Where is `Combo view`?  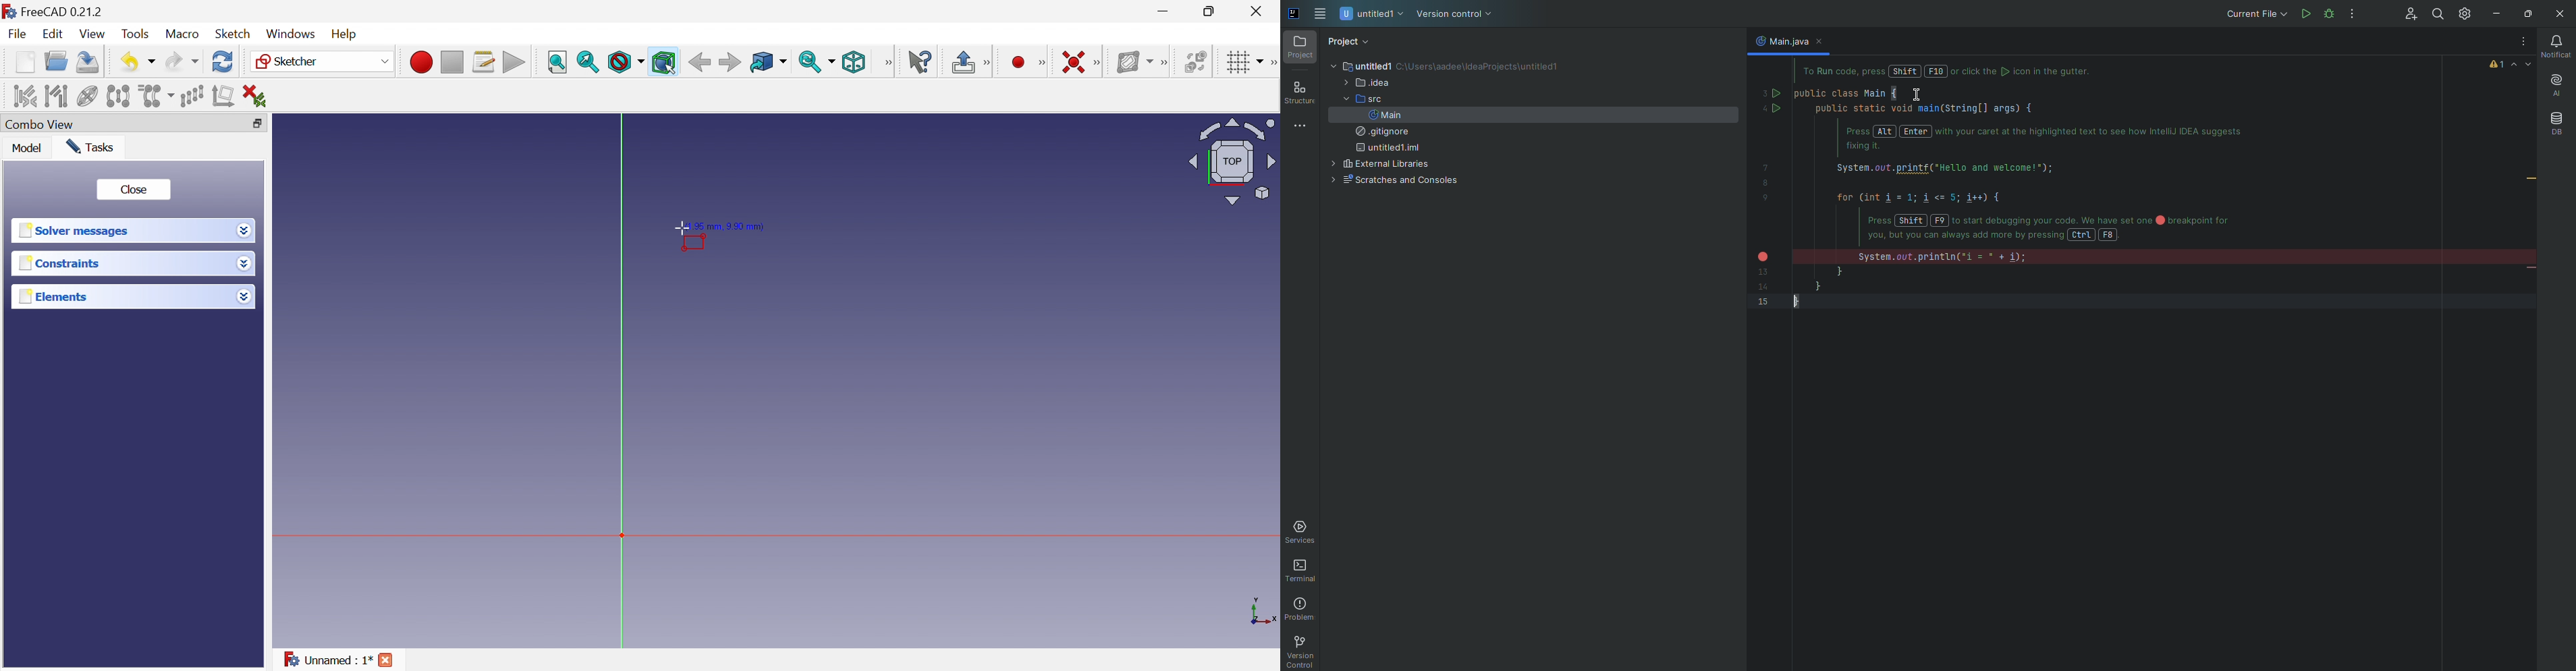
Combo view is located at coordinates (38, 125).